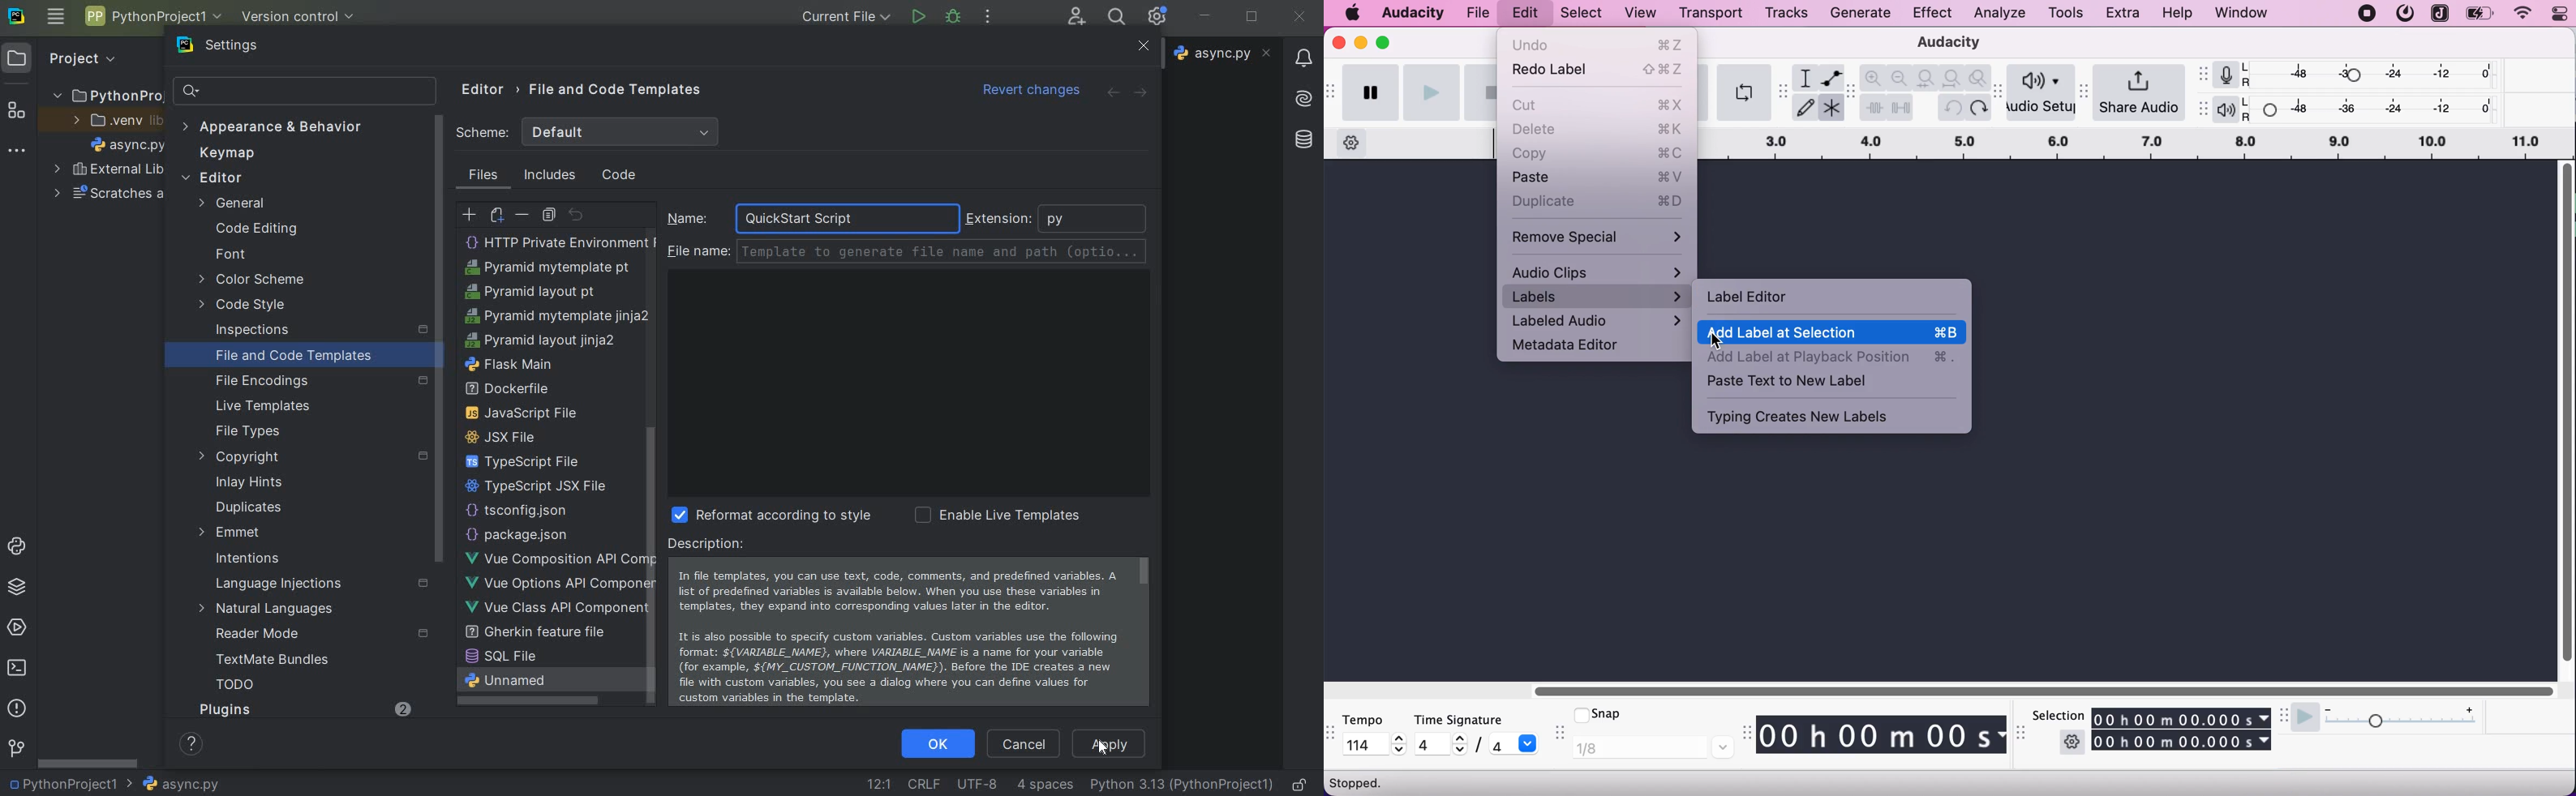 The height and width of the screenshot is (812, 2576). I want to click on paste, so click(1598, 177).